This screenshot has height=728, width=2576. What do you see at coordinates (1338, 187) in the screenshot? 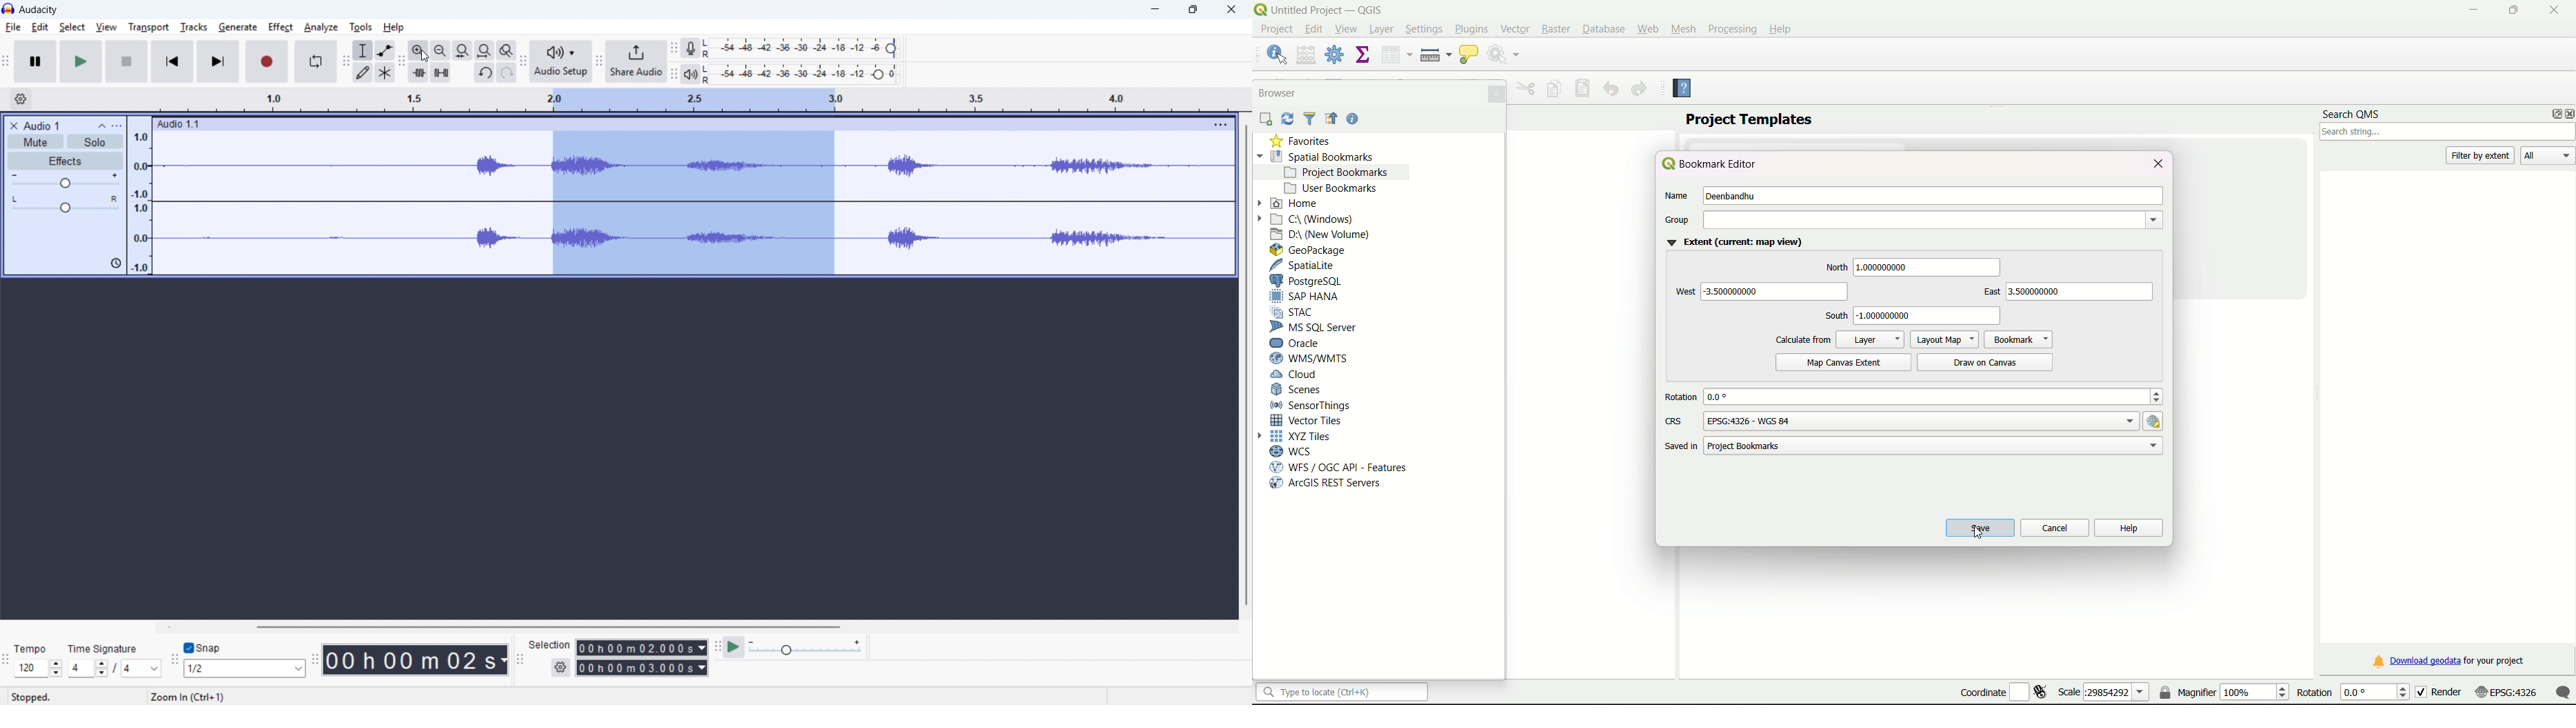
I see `User bookmarks` at bounding box center [1338, 187].